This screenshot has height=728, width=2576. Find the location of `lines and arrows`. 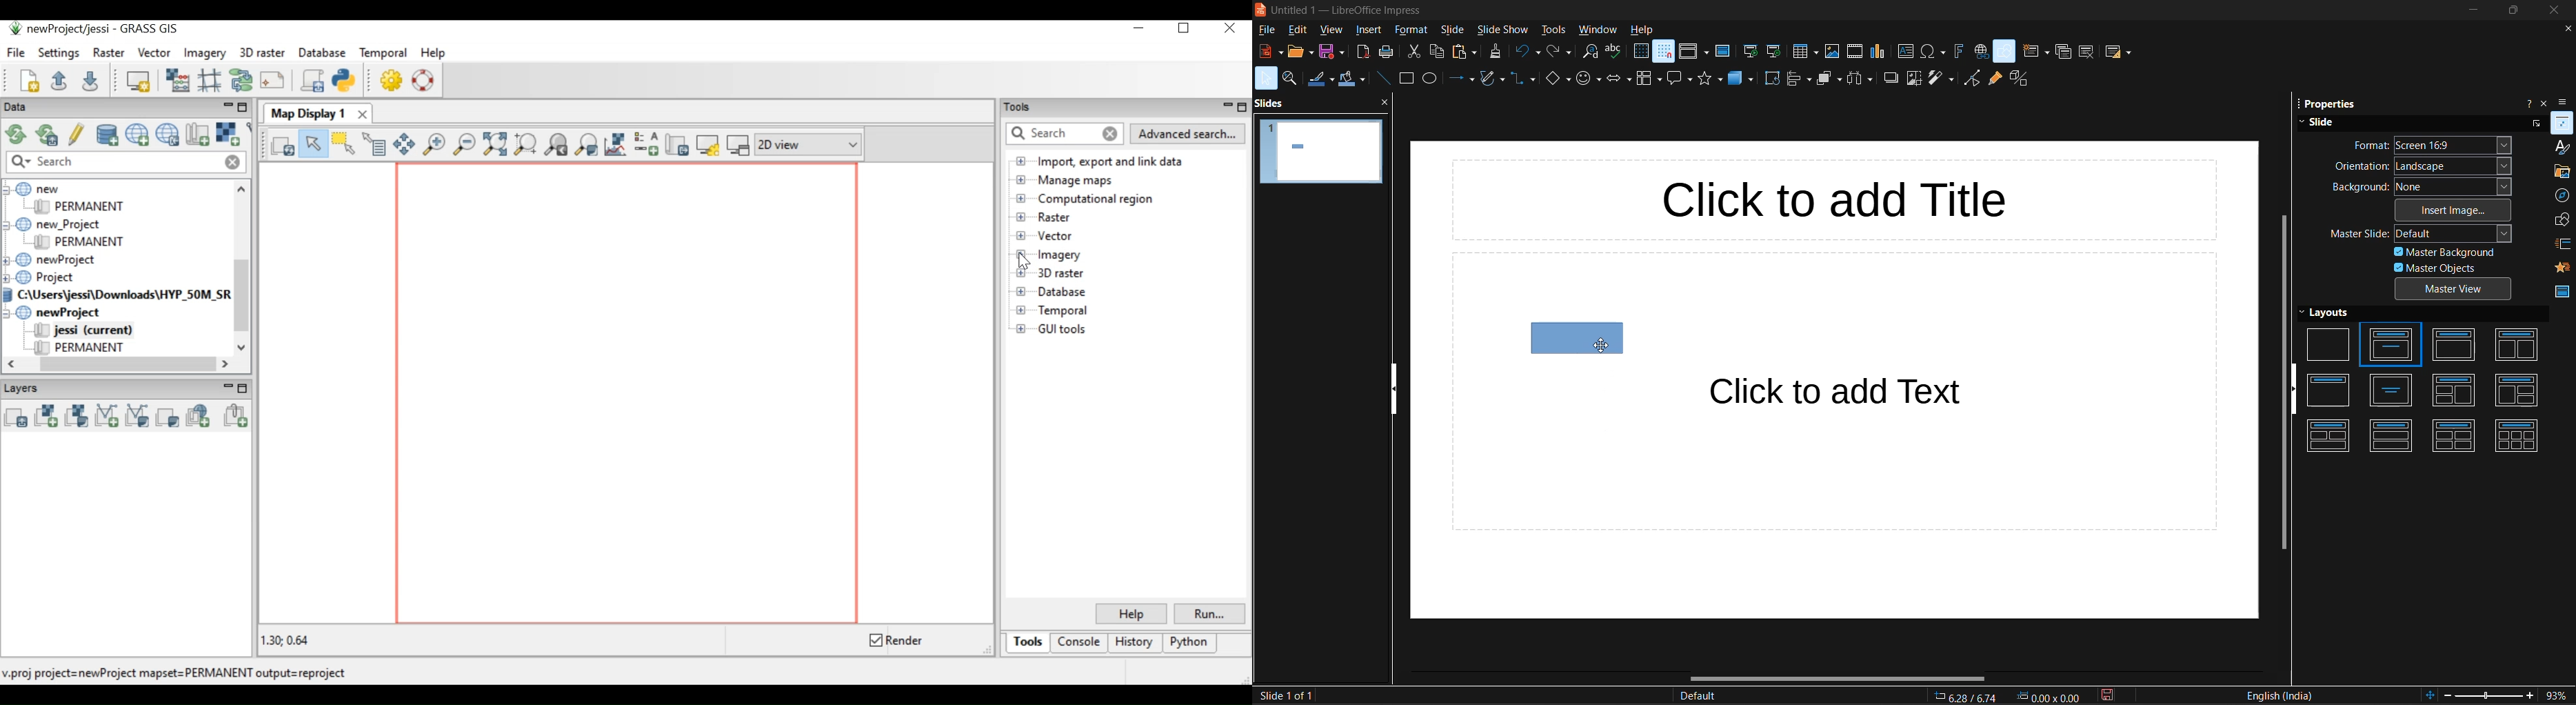

lines and arrows is located at coordinates (1462, 79).